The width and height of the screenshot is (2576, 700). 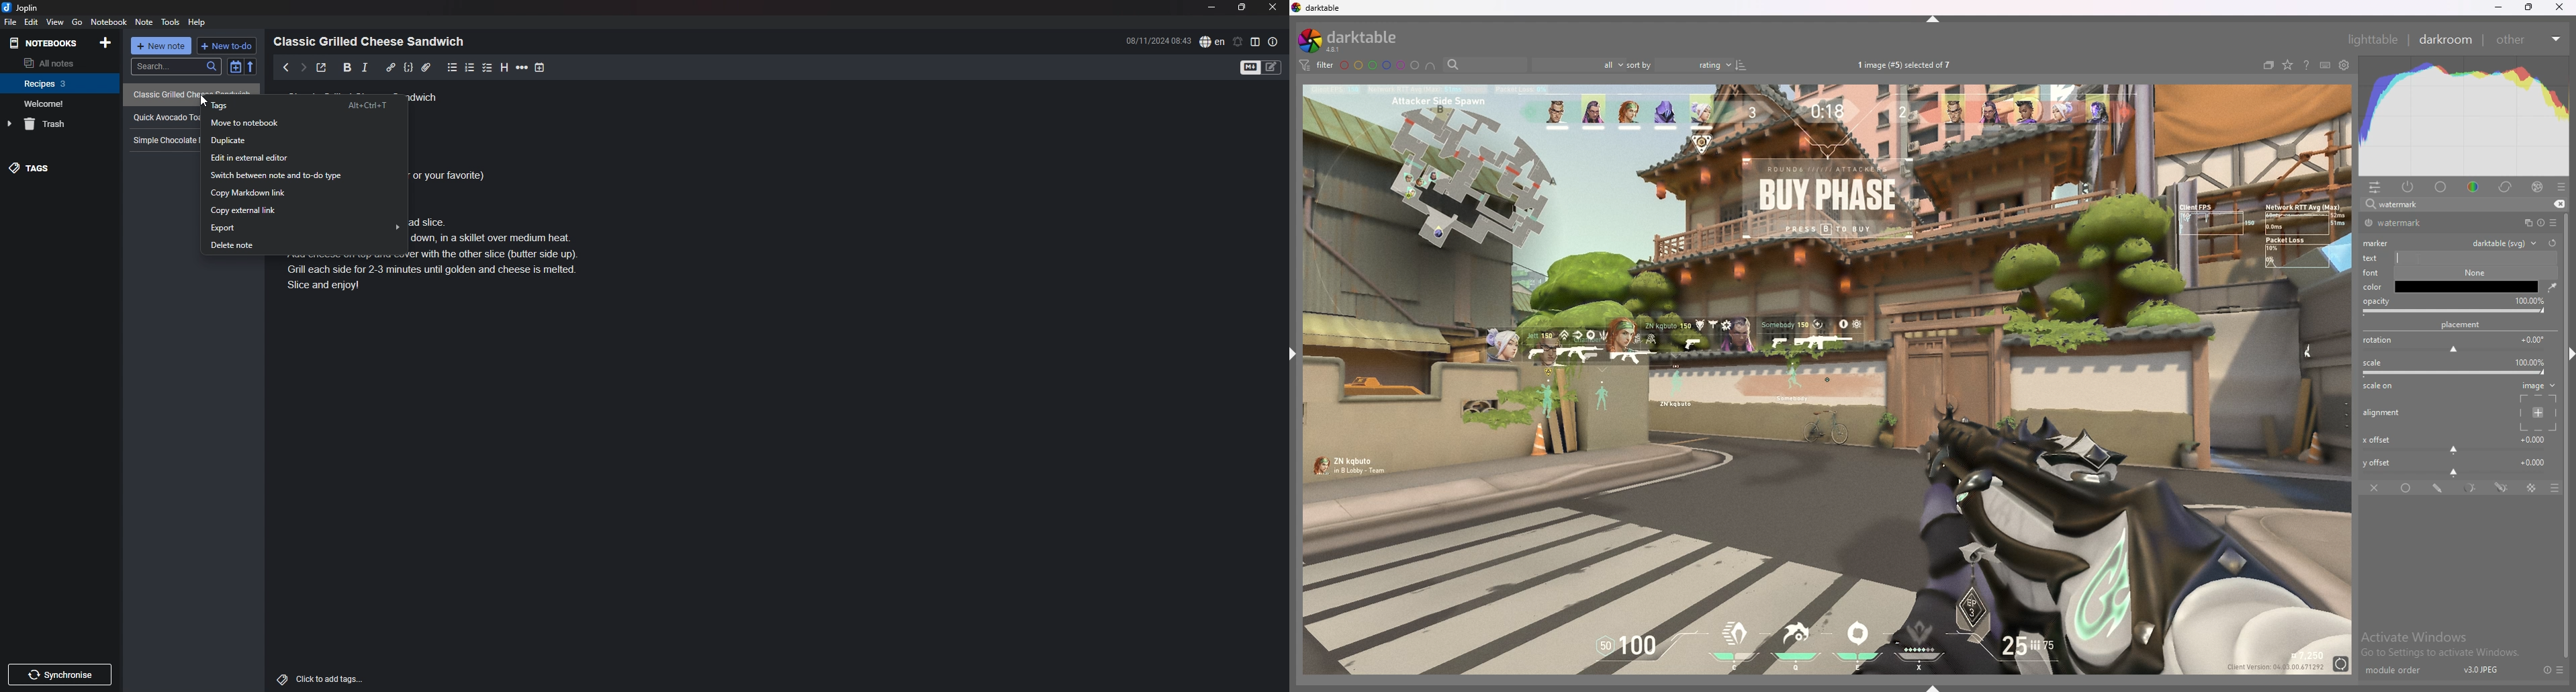 What do you see at coordinates (302, 175) in the screenshot?
I see `switch between note and todo` at bounding box center [302, 175].